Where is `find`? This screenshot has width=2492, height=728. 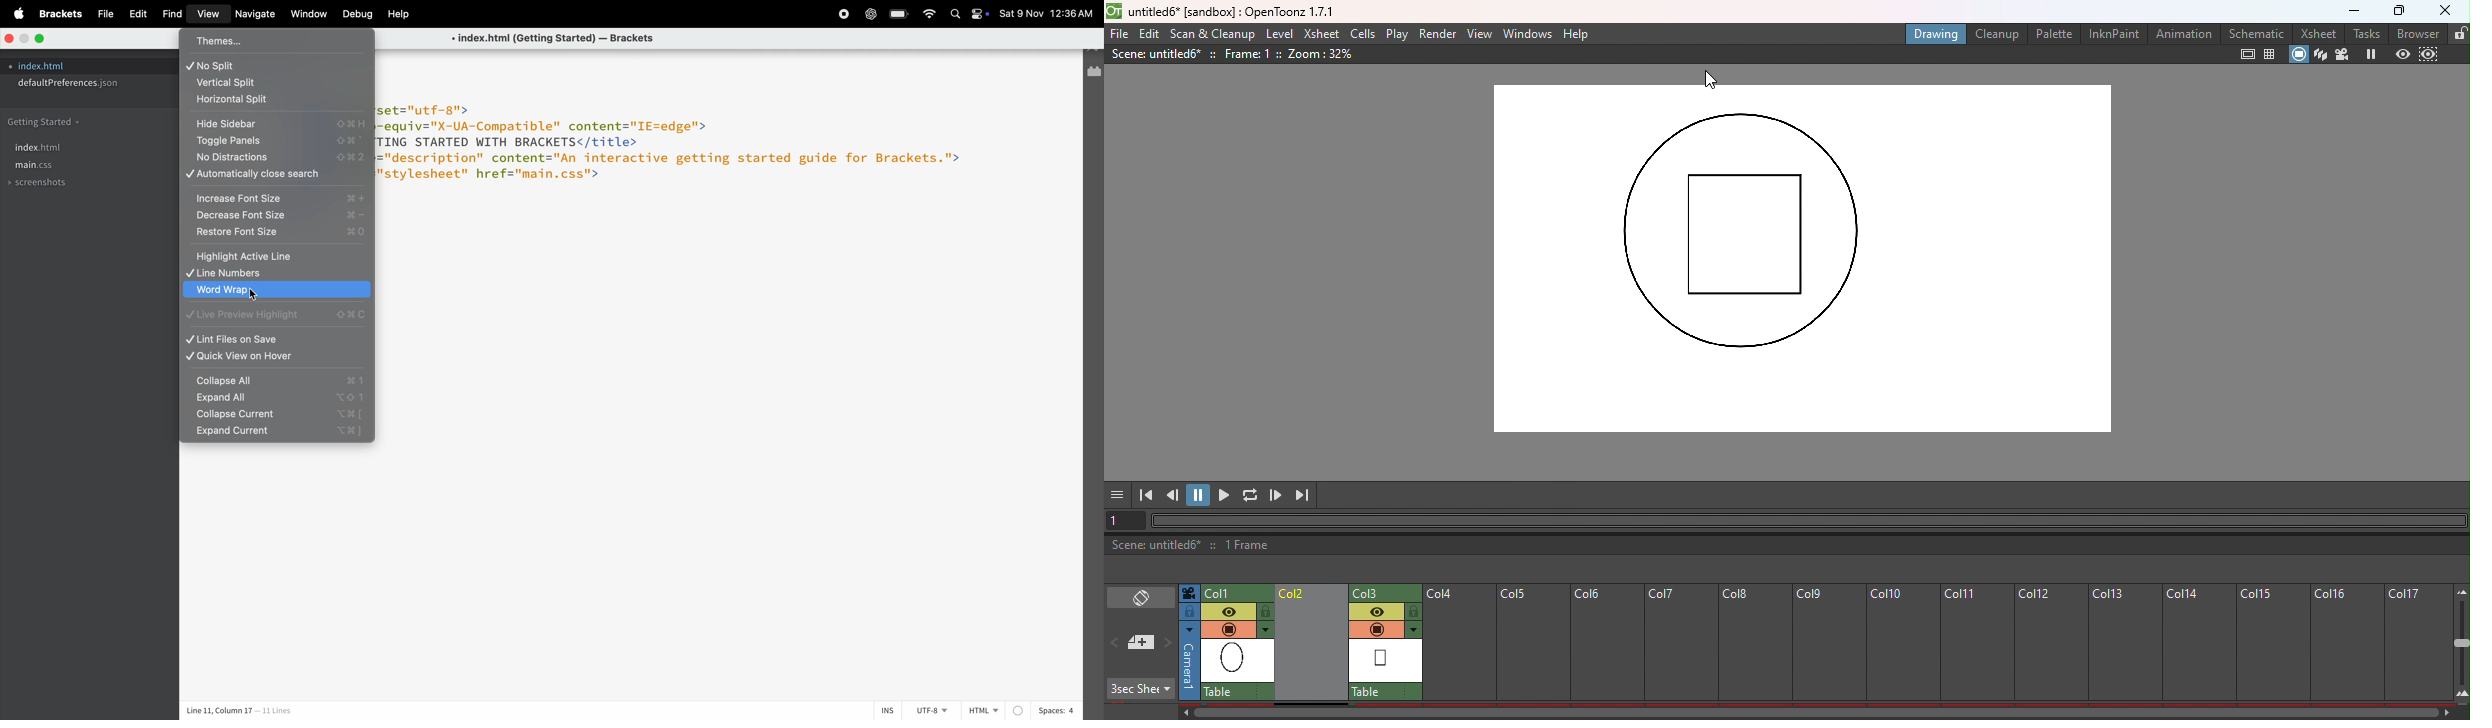
find is located at coordinates (171, 14).